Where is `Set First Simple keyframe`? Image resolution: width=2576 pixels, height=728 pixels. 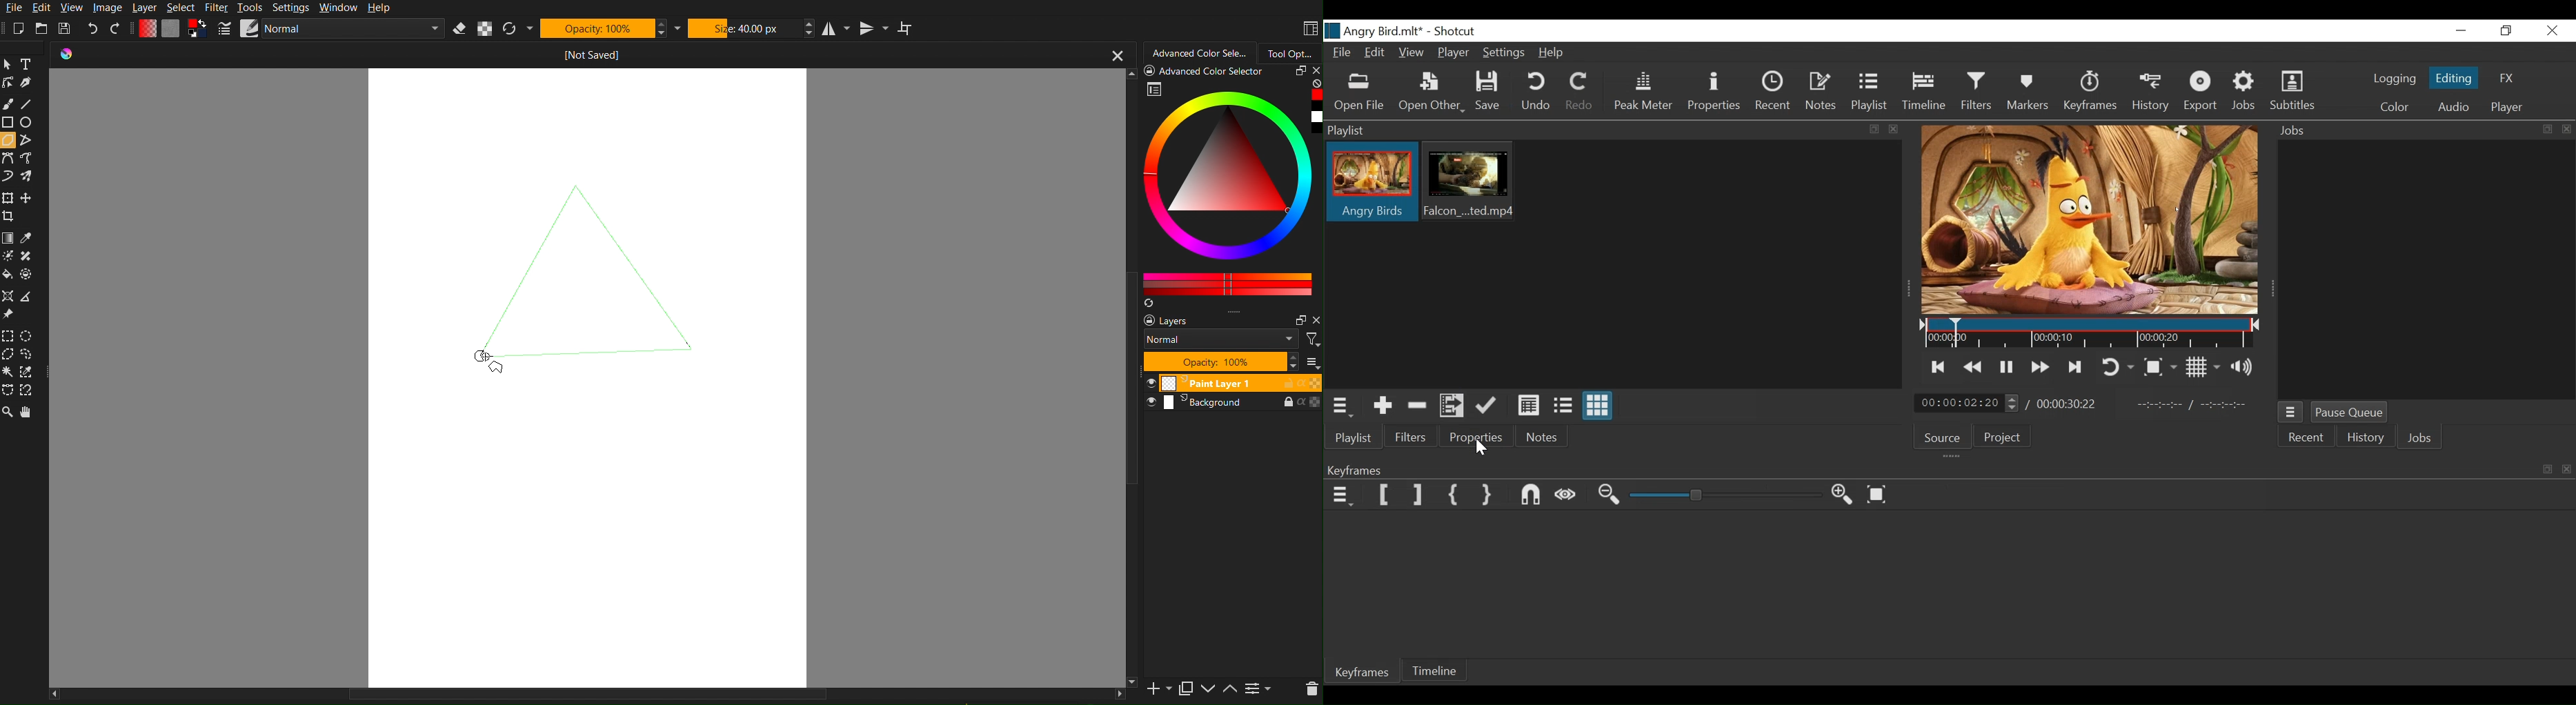
Set First Simple keyframe is located at coordinates (1454, 495).